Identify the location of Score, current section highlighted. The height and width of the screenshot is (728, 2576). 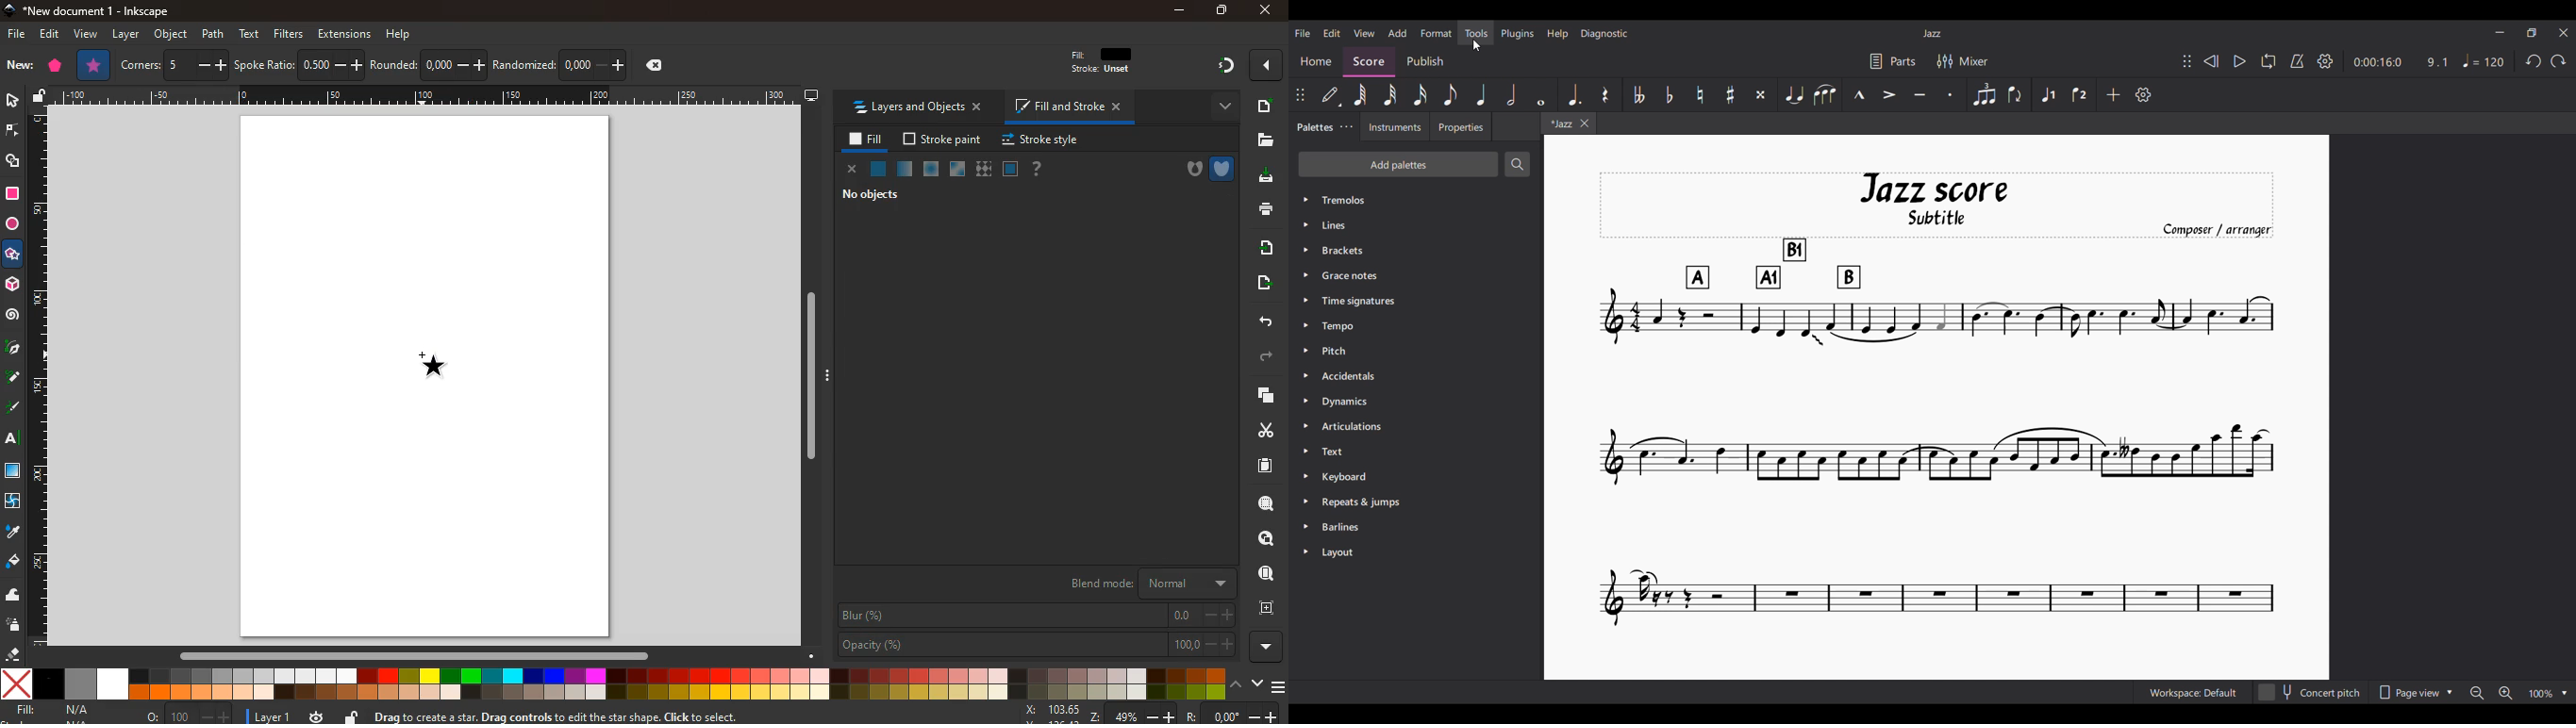
(1369, 62).